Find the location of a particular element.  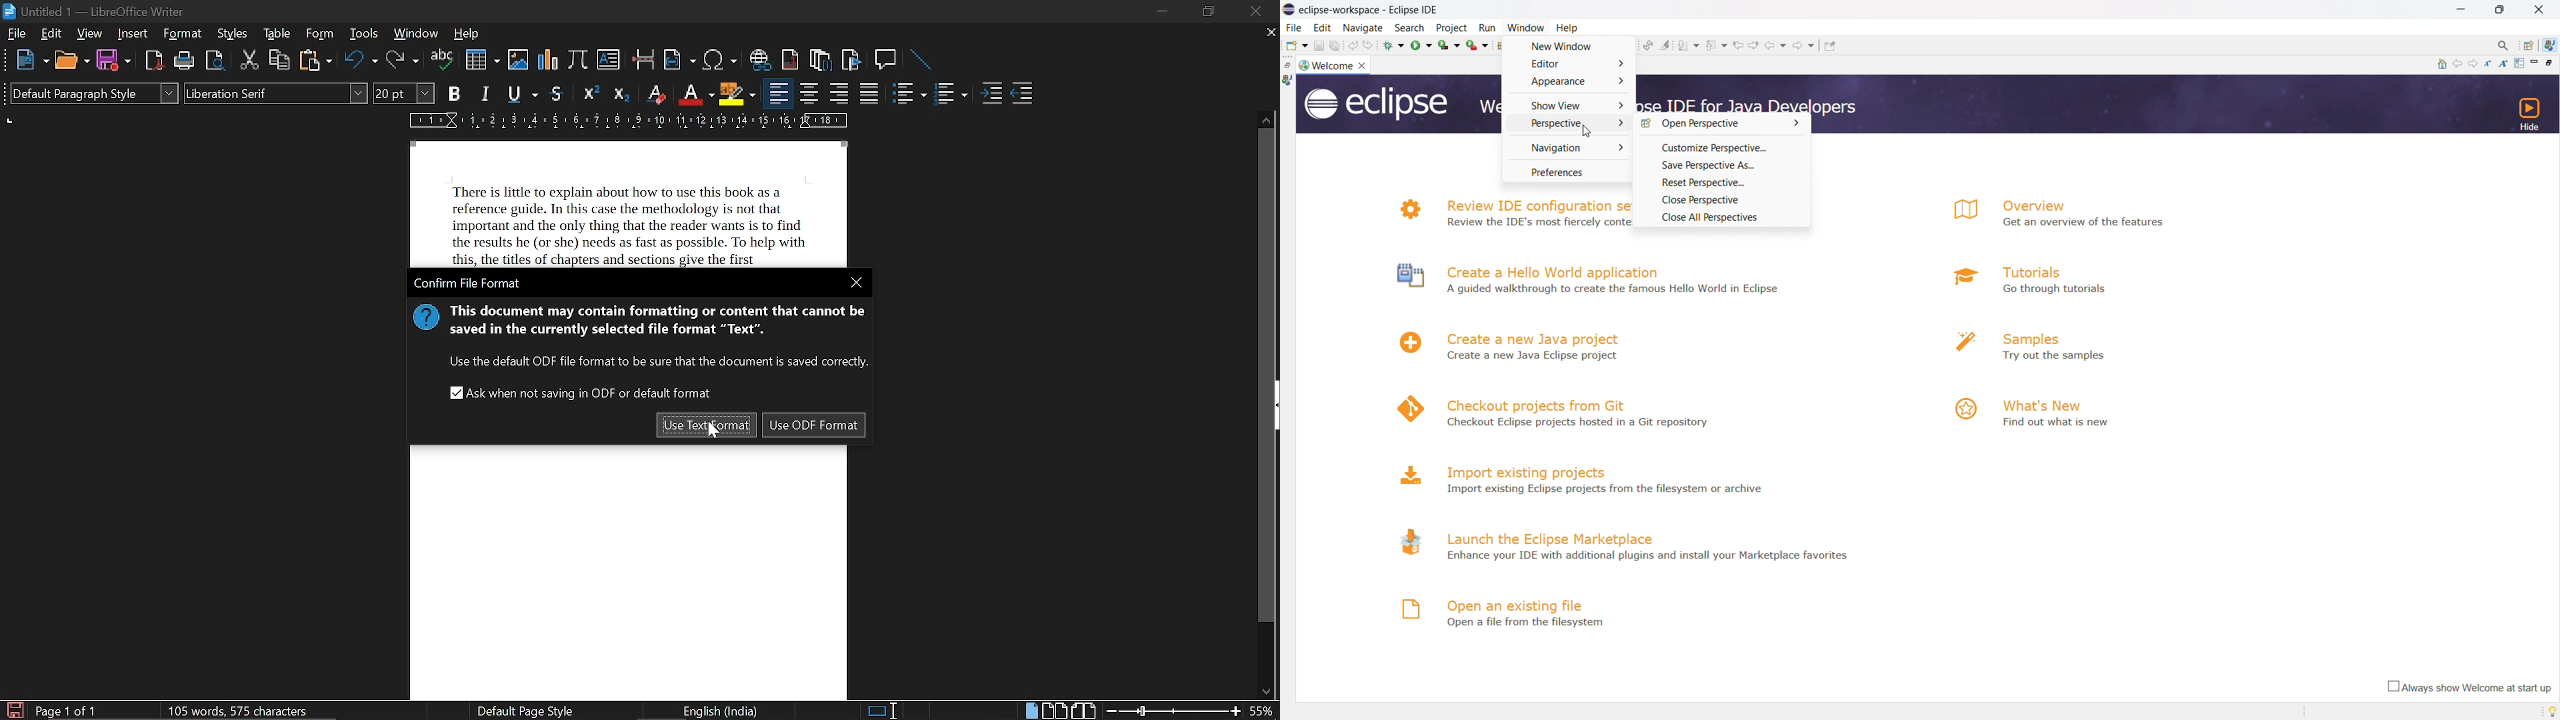

insert chart is located at coordinates (481, 59).